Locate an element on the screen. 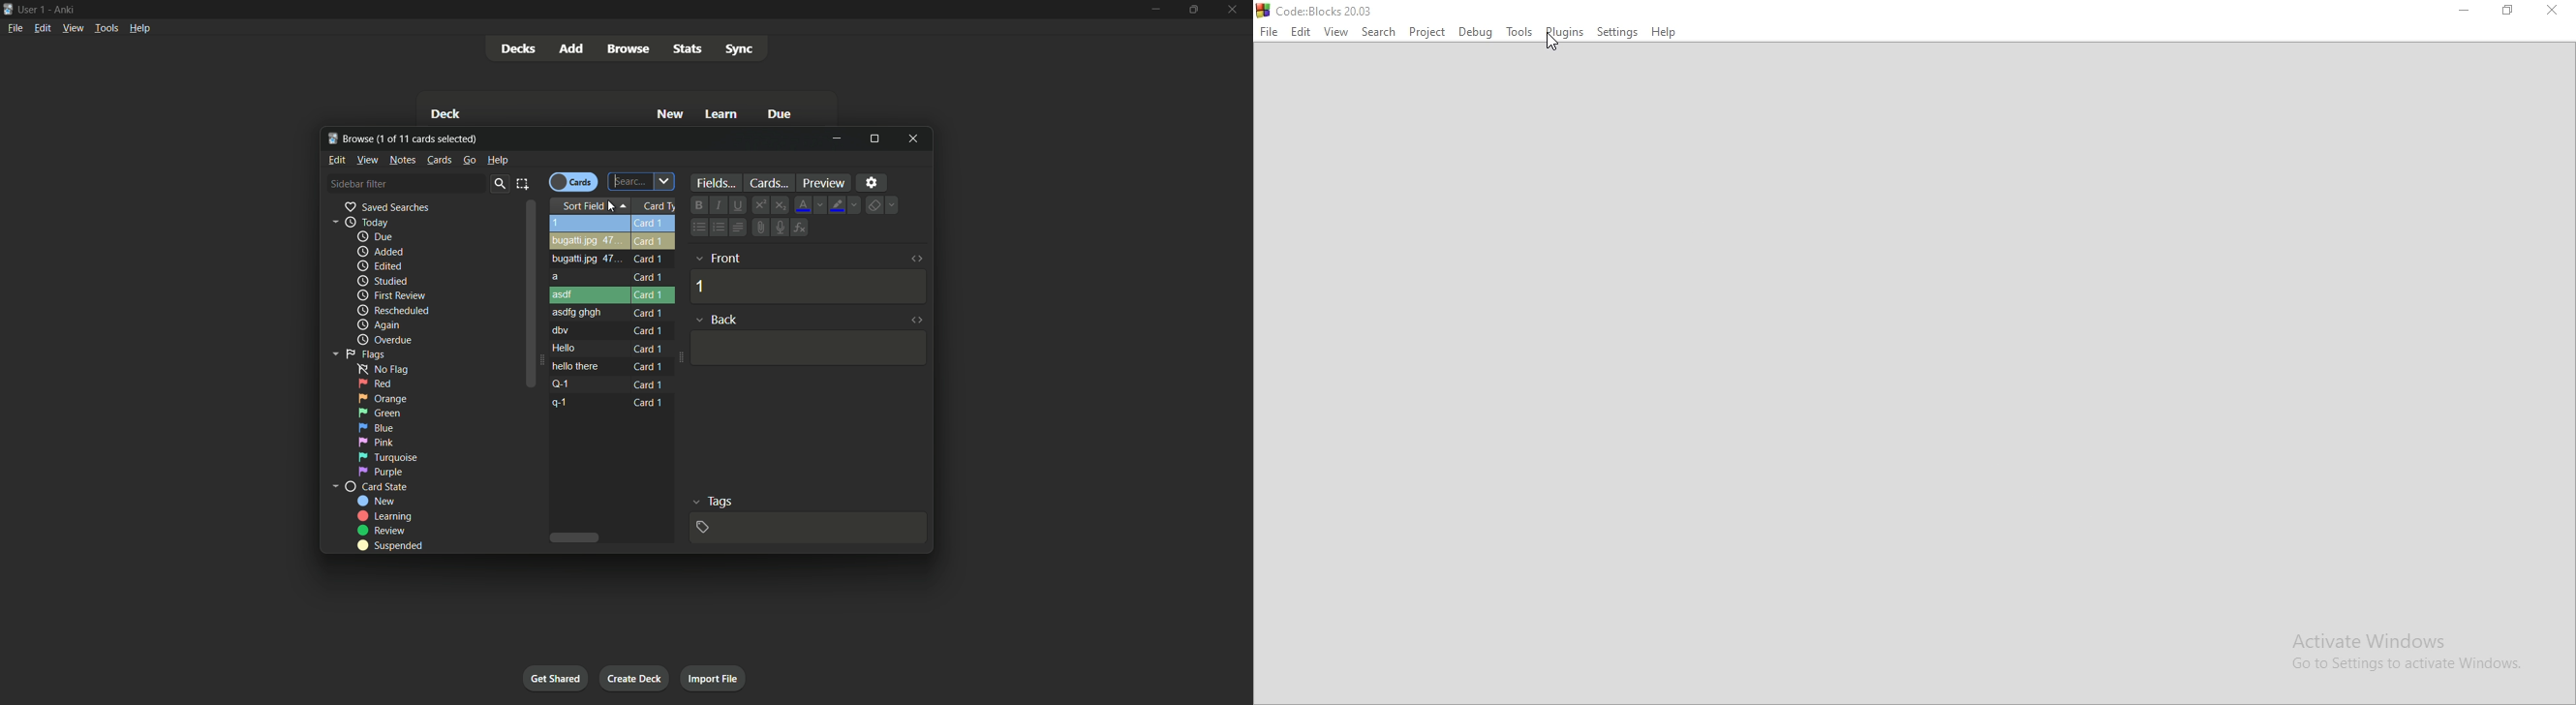 The width and height of the screenshot is (2576, 728). equations is located at coordinates (800, 228).